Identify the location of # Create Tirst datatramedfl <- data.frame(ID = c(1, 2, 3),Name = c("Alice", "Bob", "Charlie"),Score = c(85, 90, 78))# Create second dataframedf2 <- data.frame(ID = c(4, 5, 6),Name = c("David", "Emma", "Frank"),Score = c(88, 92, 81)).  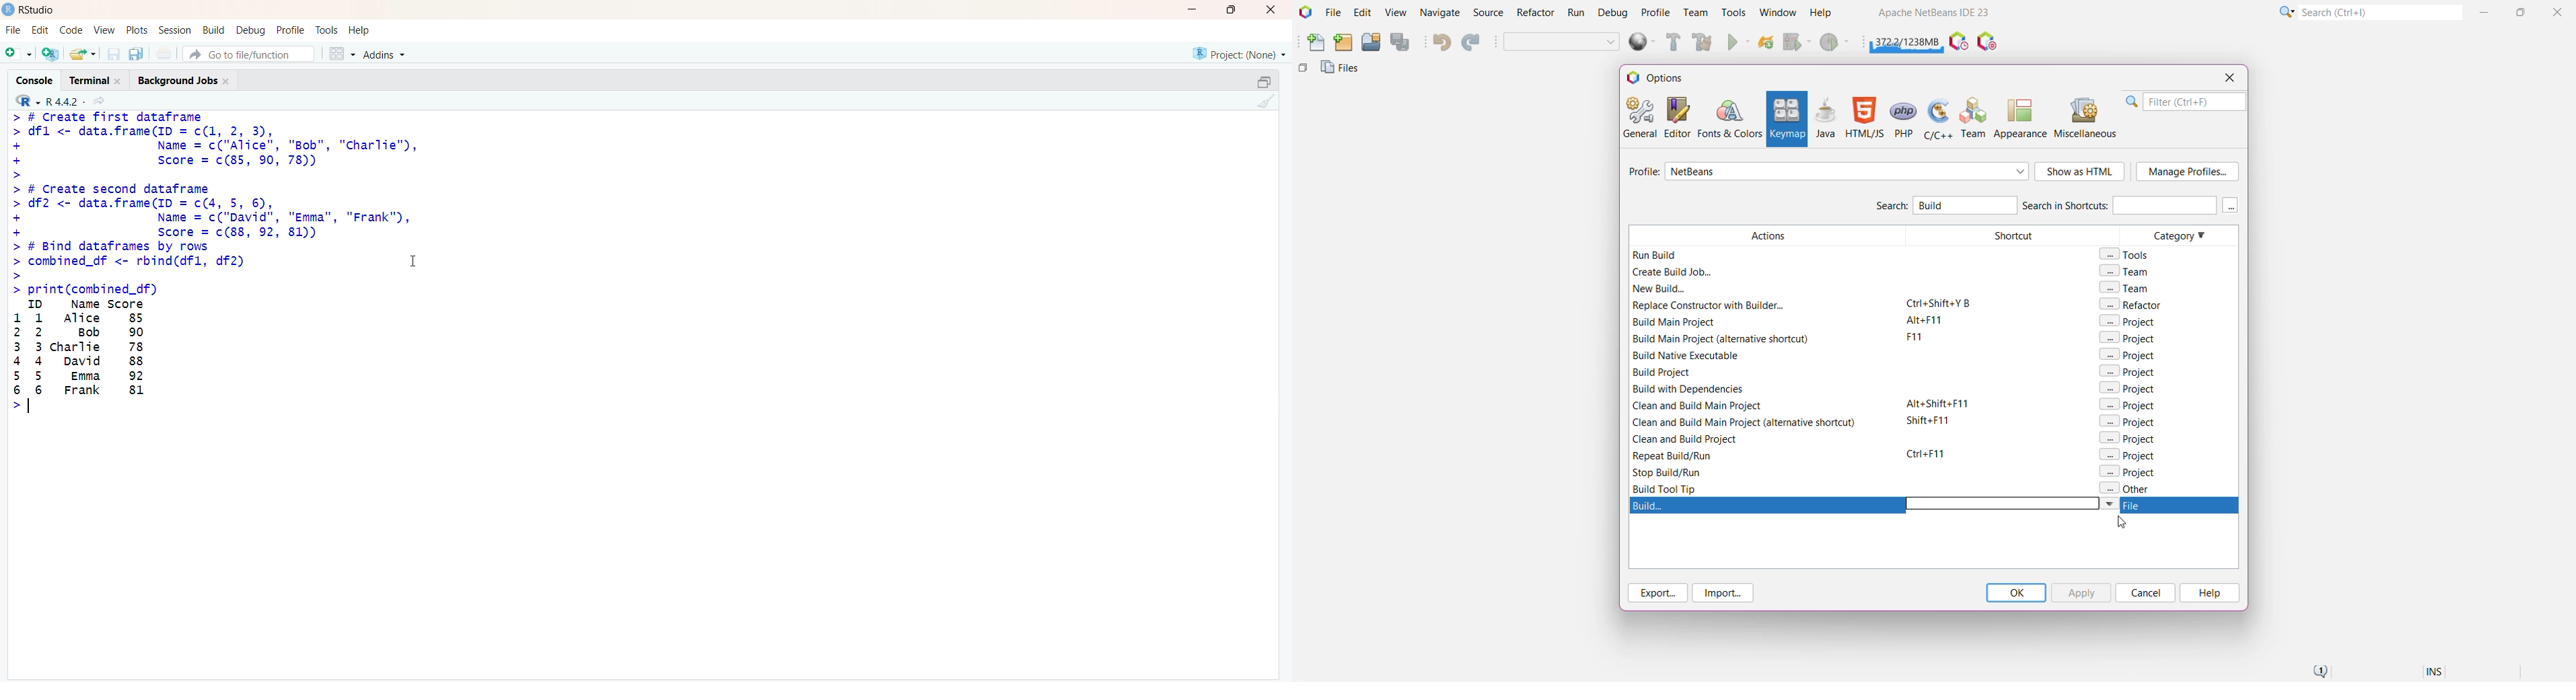
(218, 175).